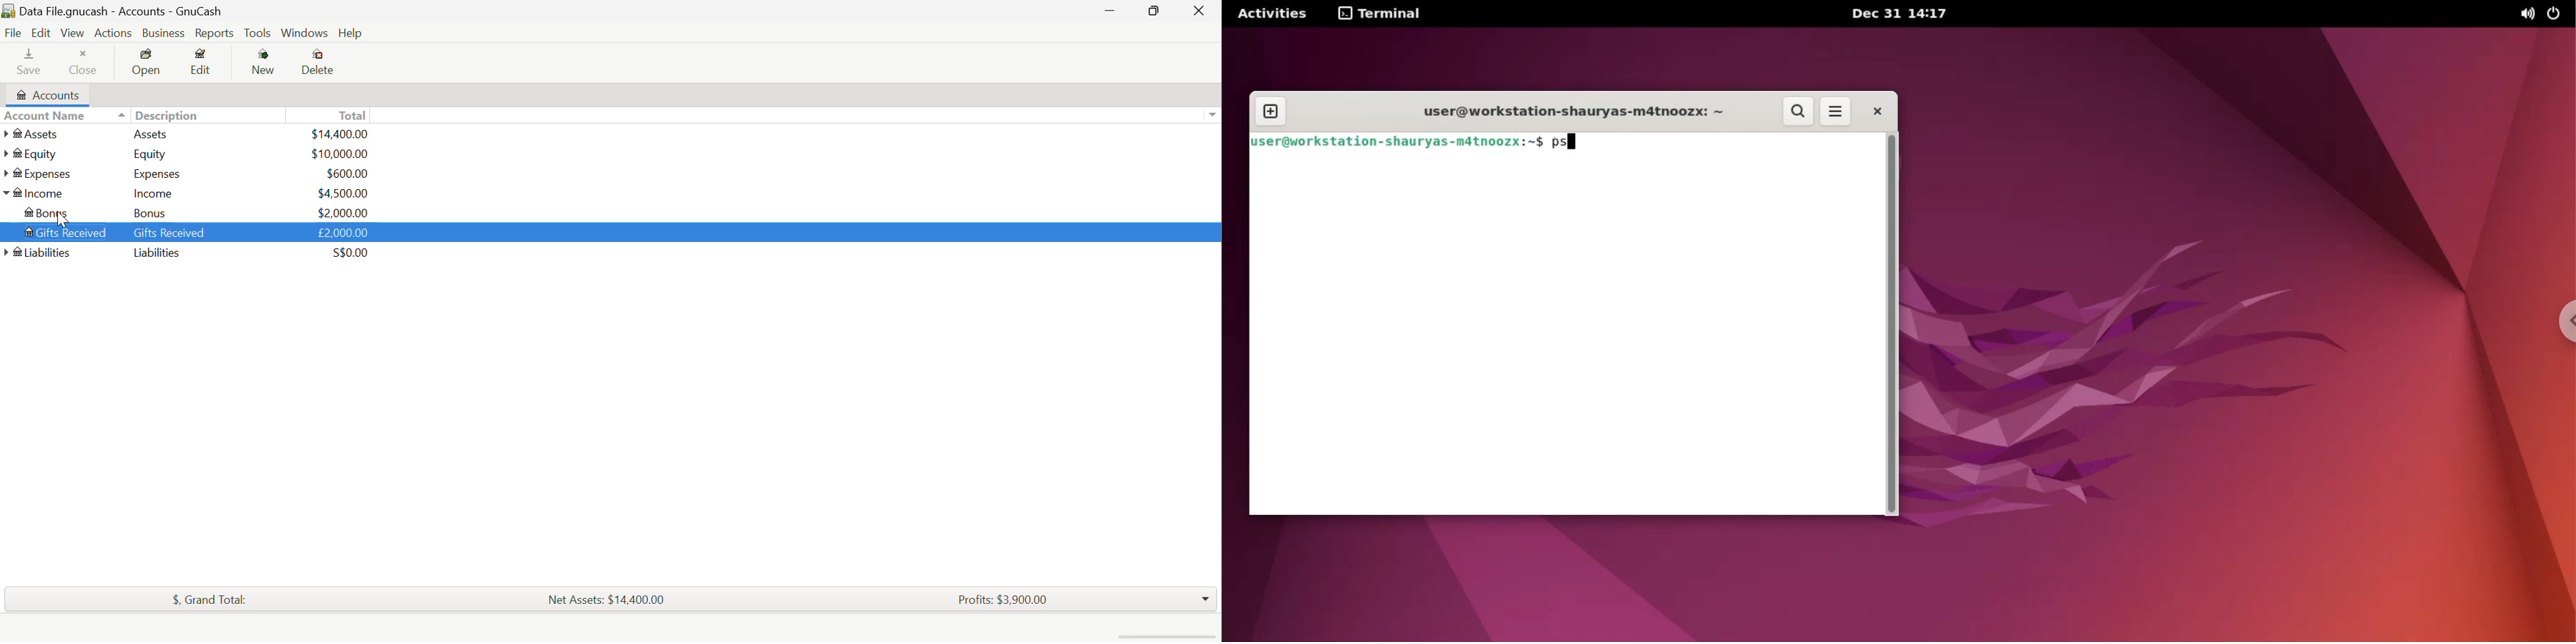 This screenshot has width=2576, height=644. What do you see at coordinates (86, 59) in the screenshot?
I see `Close` at bounding box center [86, 59].